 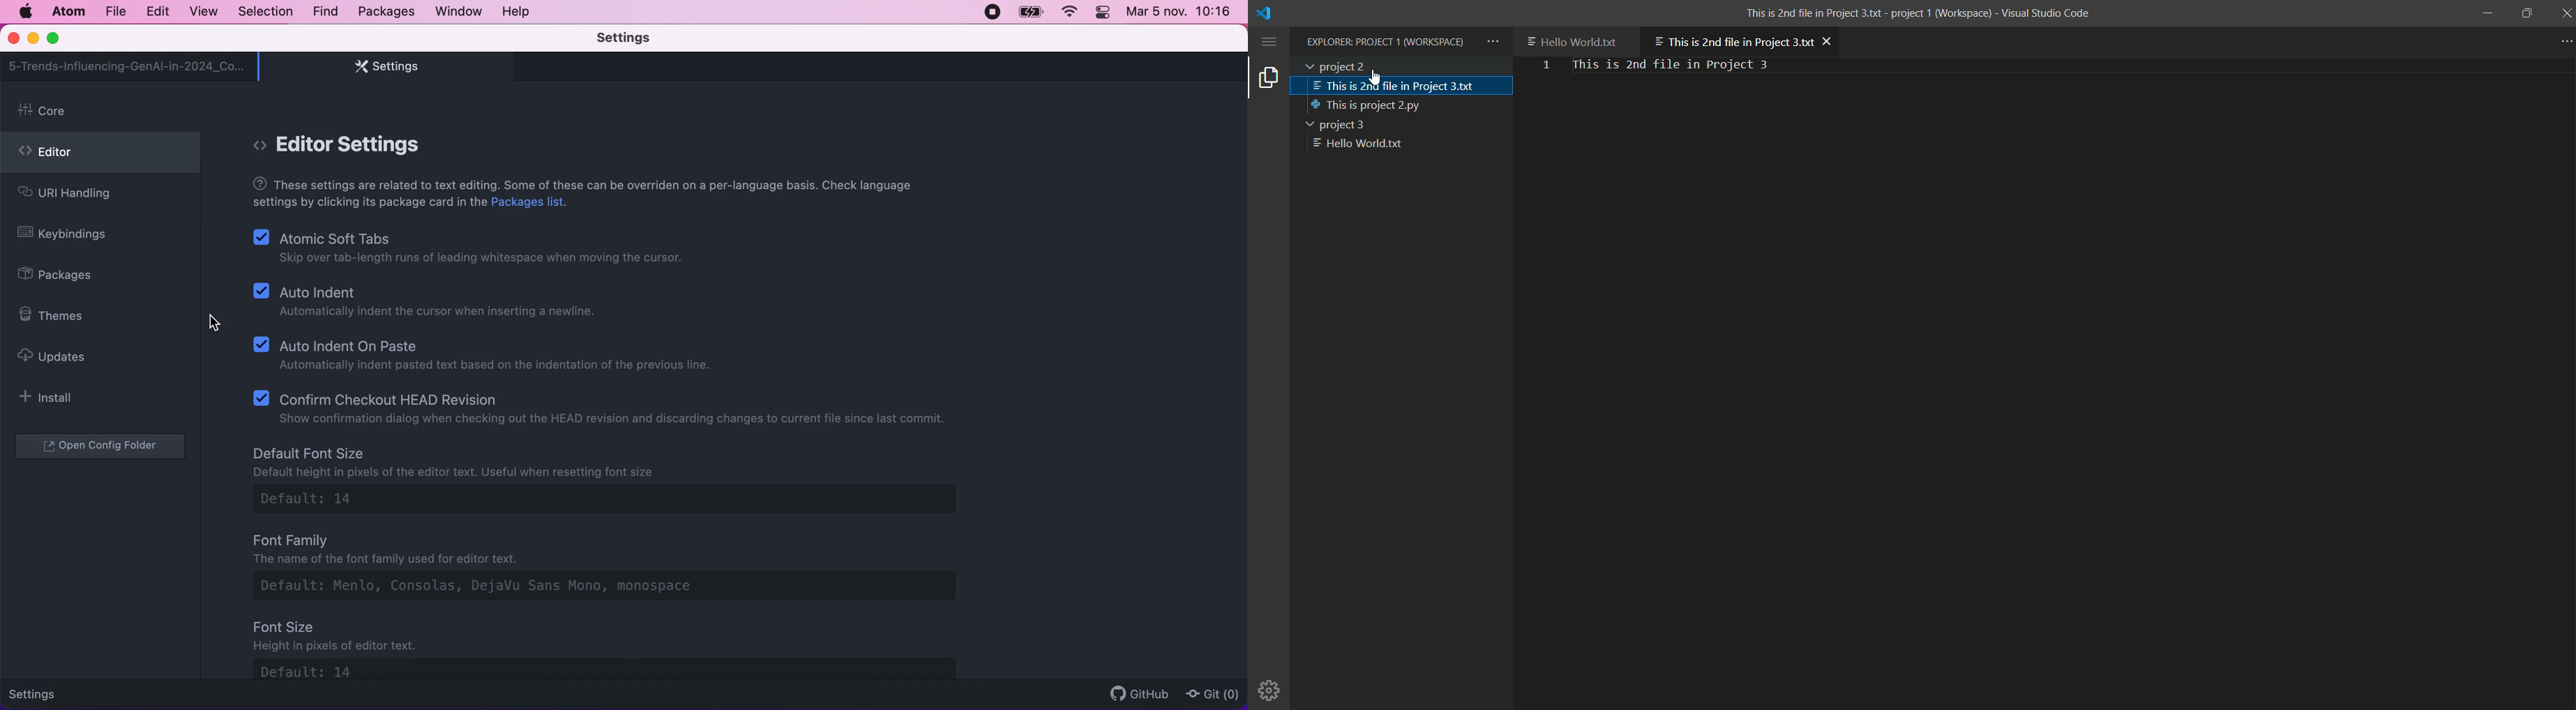 What do you see at coordinates (40, 692) in the screenshot?
I see `settings` at bounding box center [40, 692].